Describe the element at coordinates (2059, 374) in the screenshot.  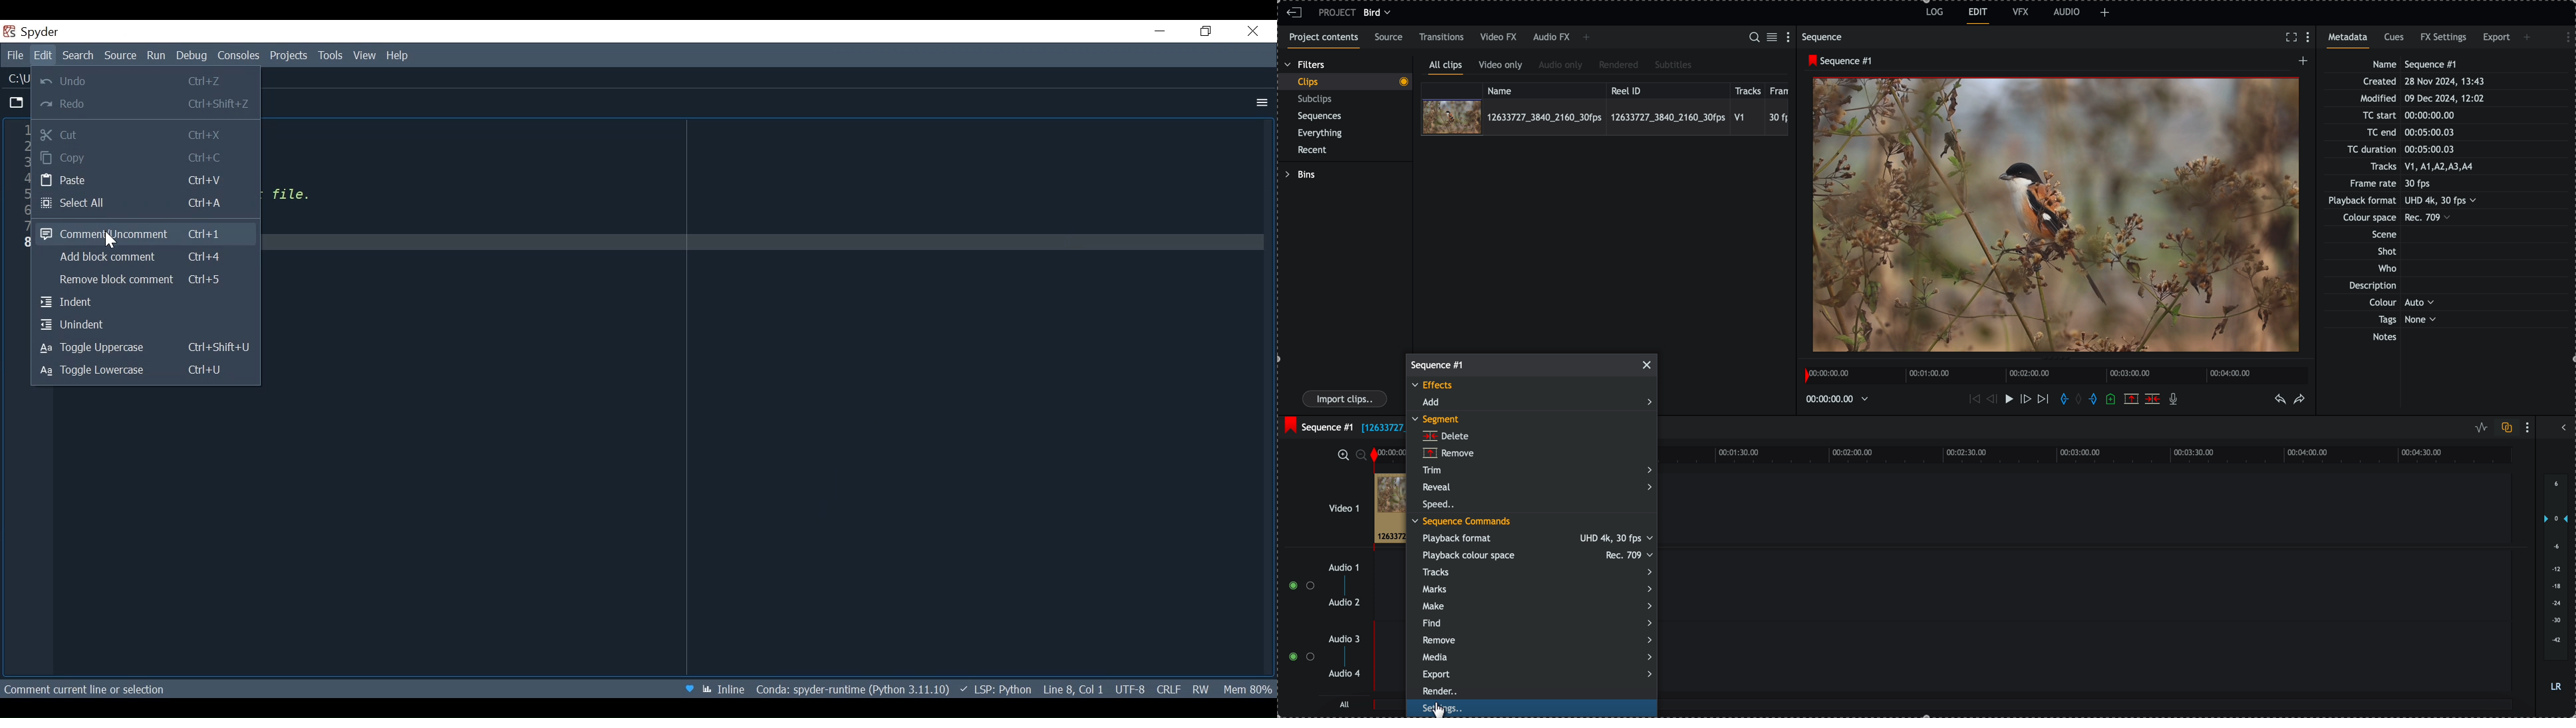
I see `timeline` at that location.